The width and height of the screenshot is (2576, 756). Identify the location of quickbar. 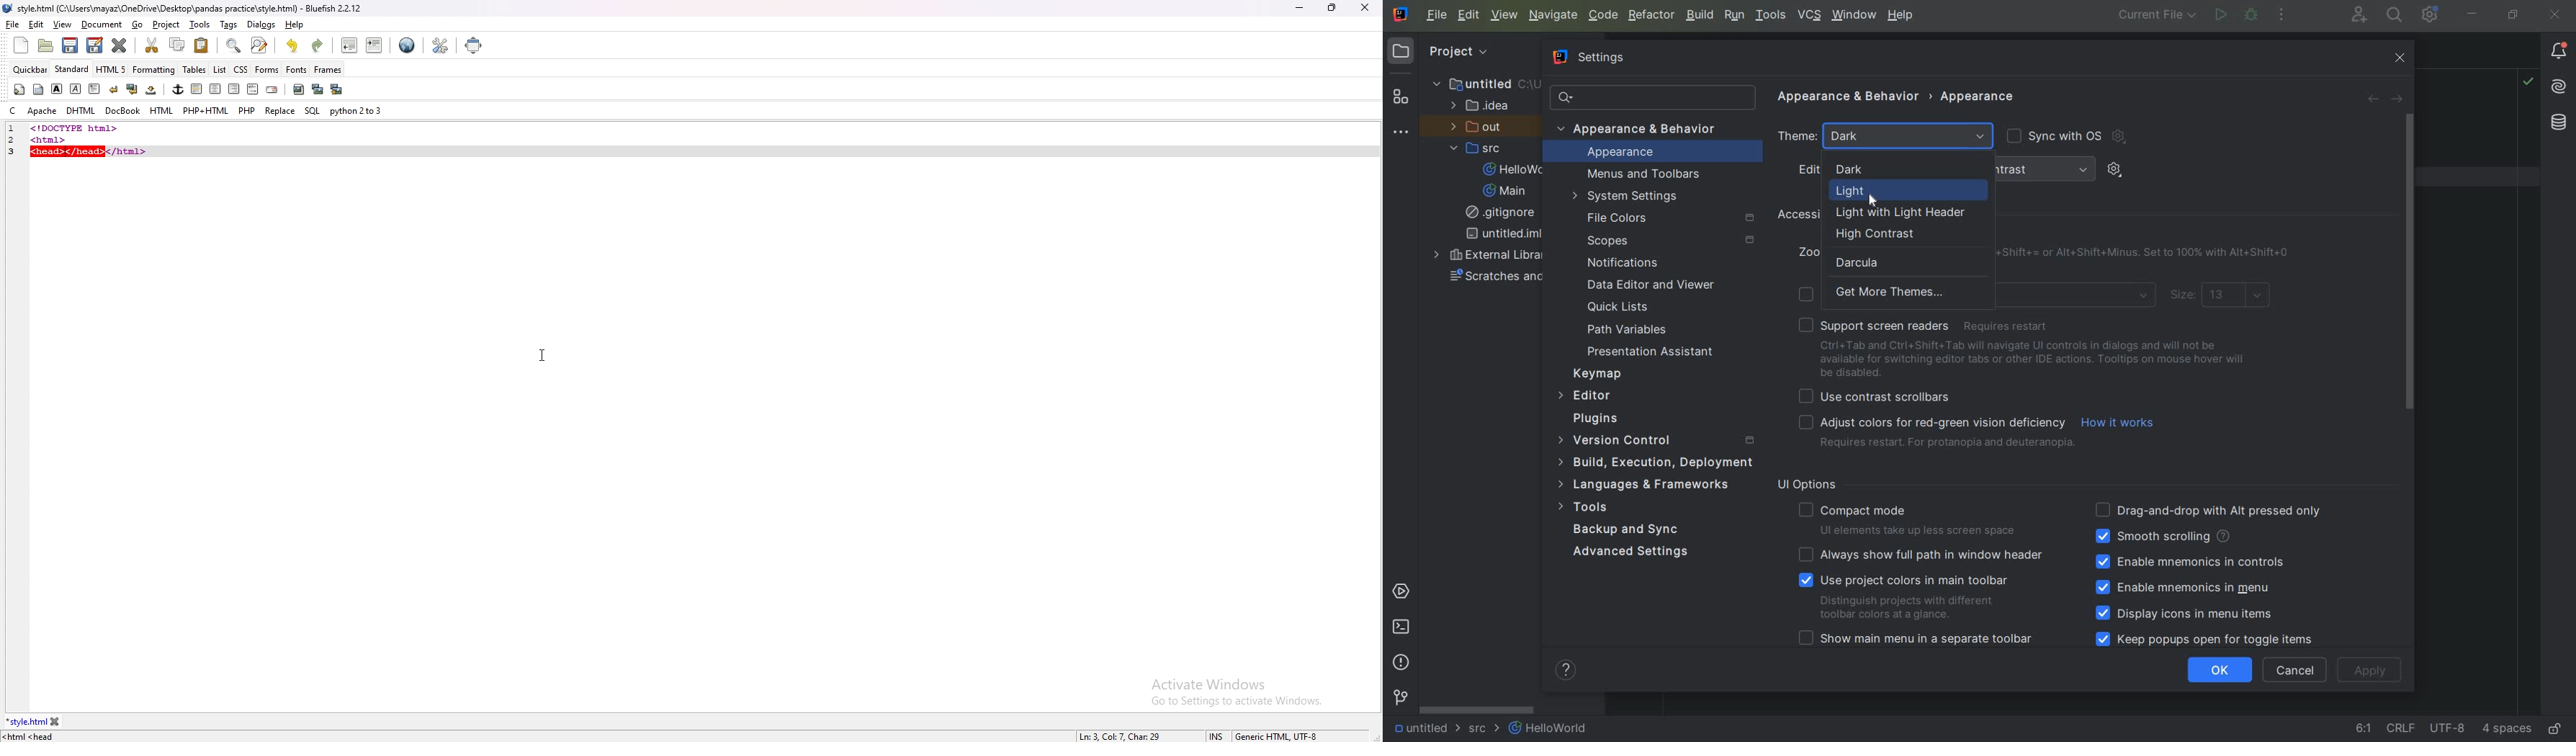
(31, 69).